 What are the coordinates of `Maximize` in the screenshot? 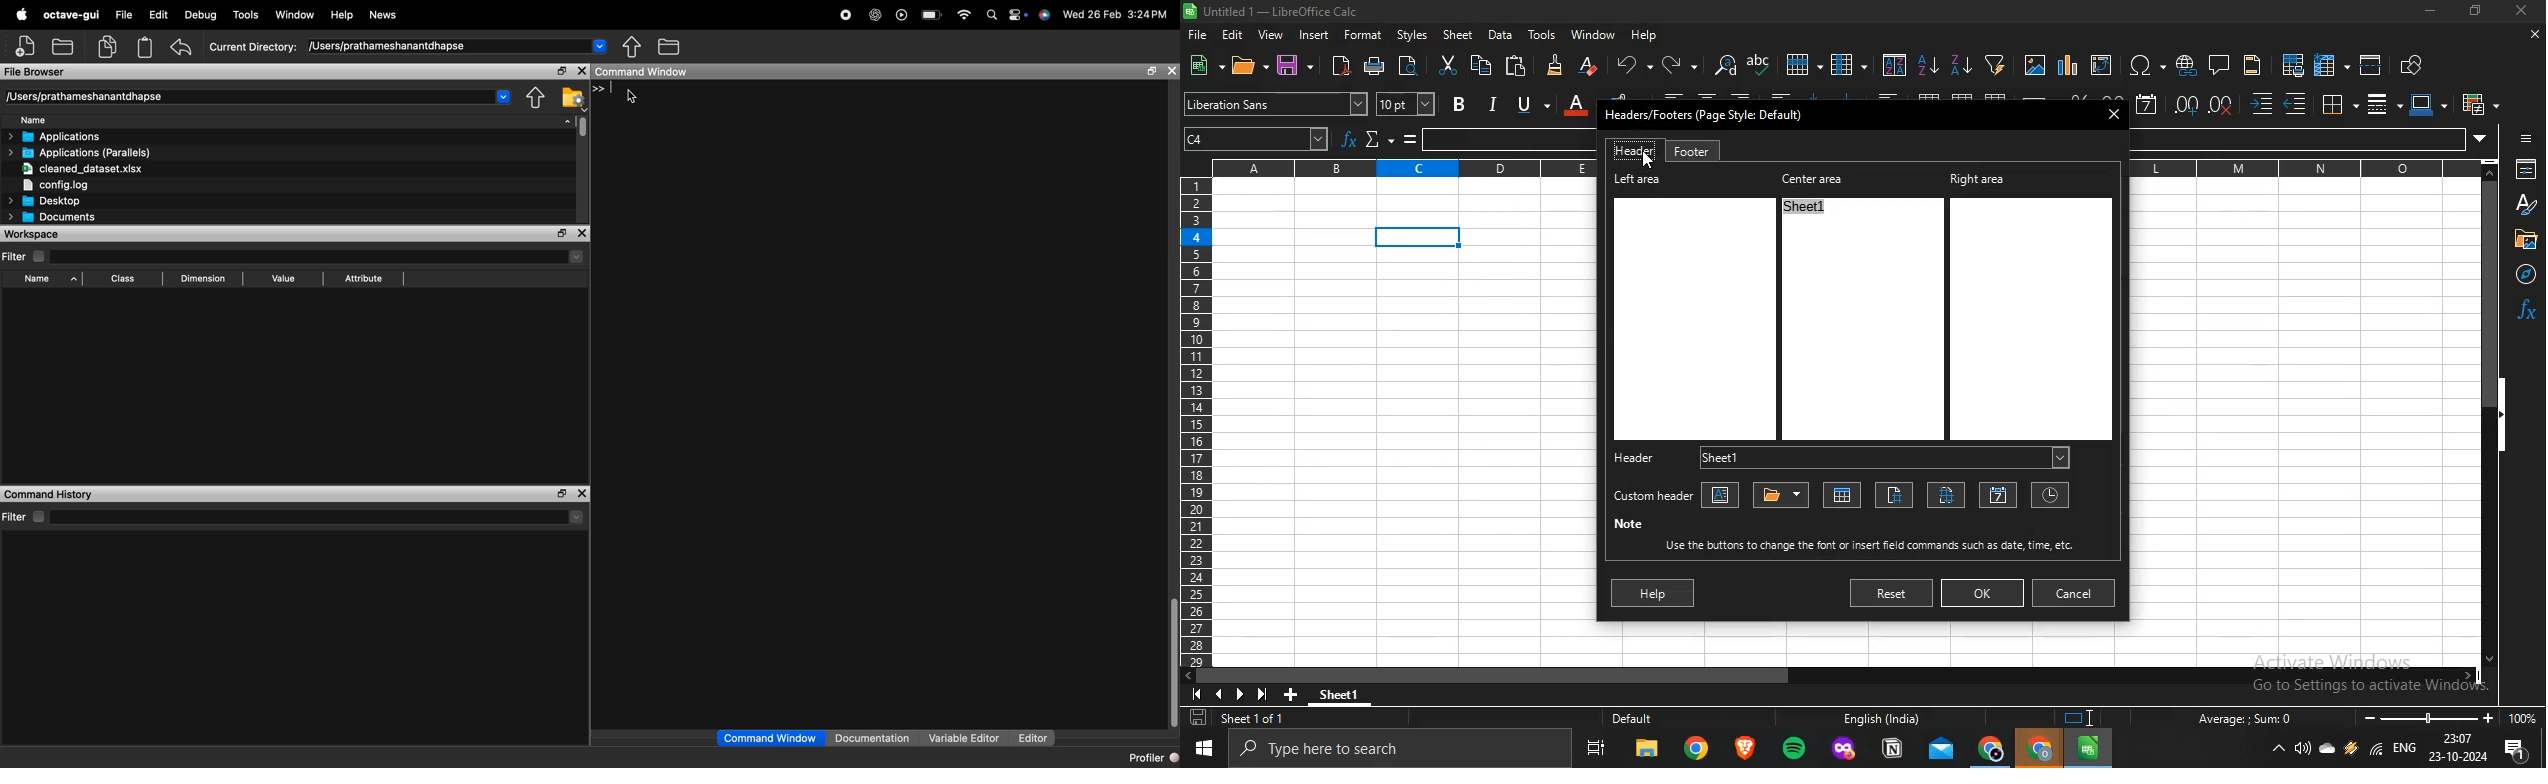 It's located at (560, 493).